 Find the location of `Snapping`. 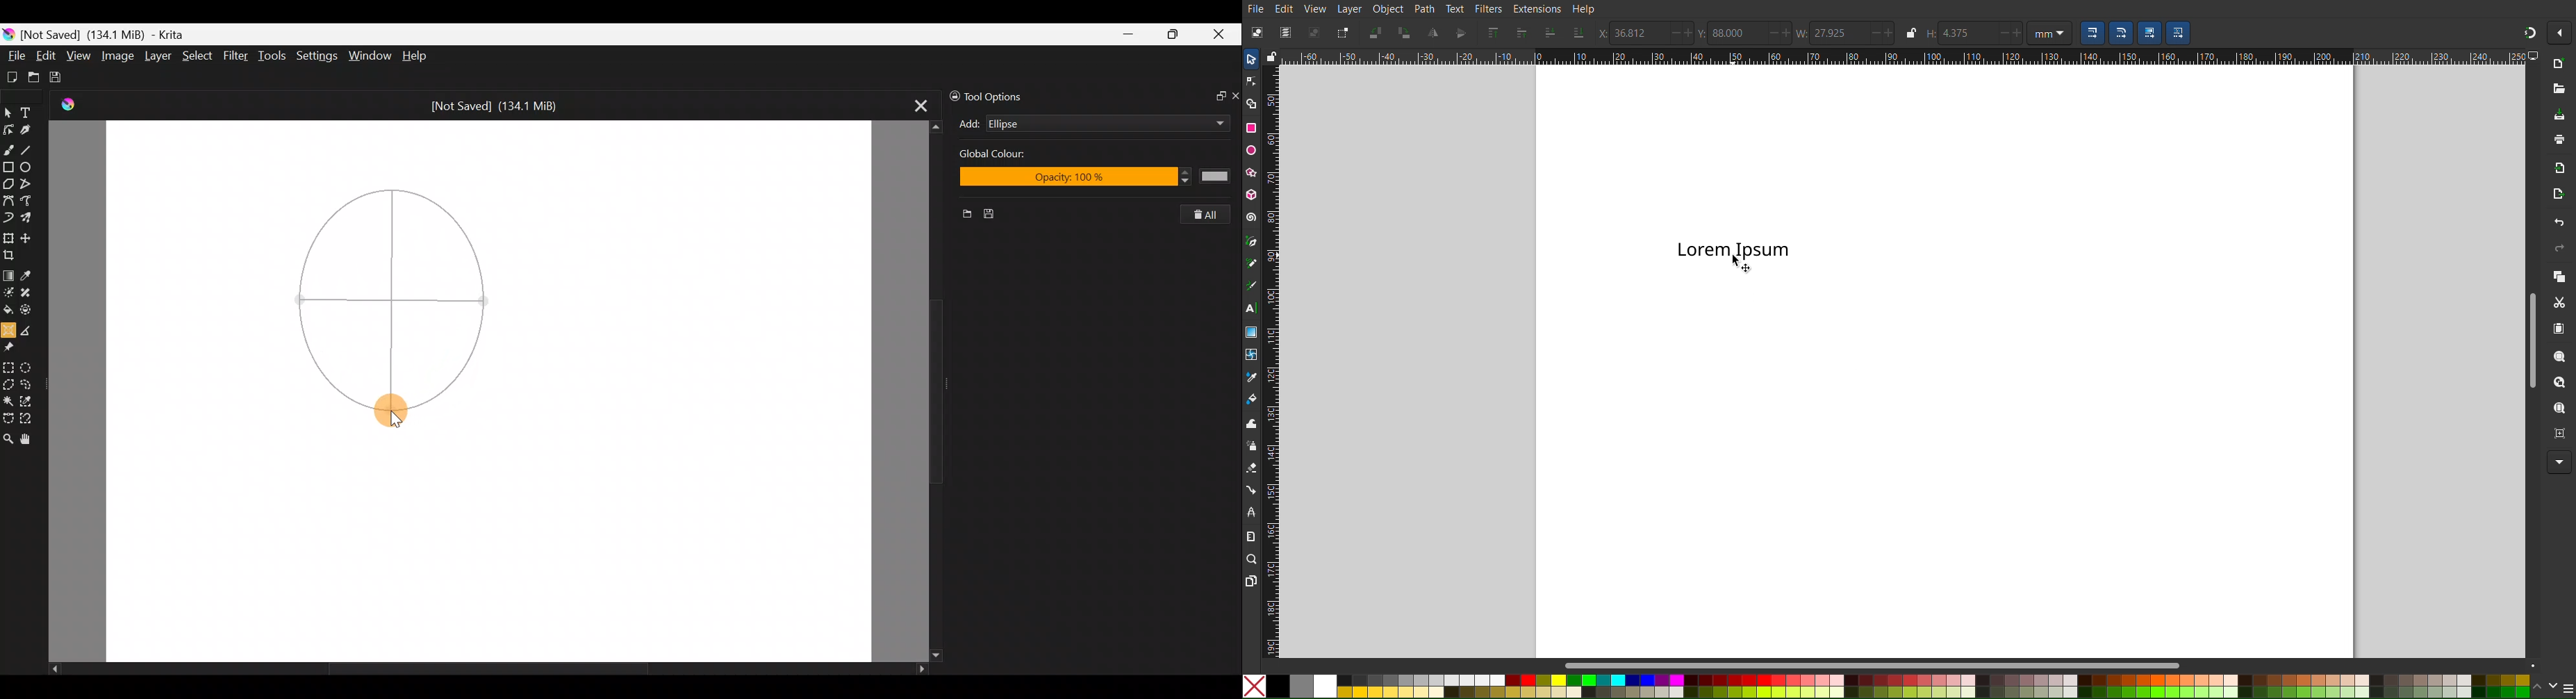

Snapping is located at coordinates (2529, 33).